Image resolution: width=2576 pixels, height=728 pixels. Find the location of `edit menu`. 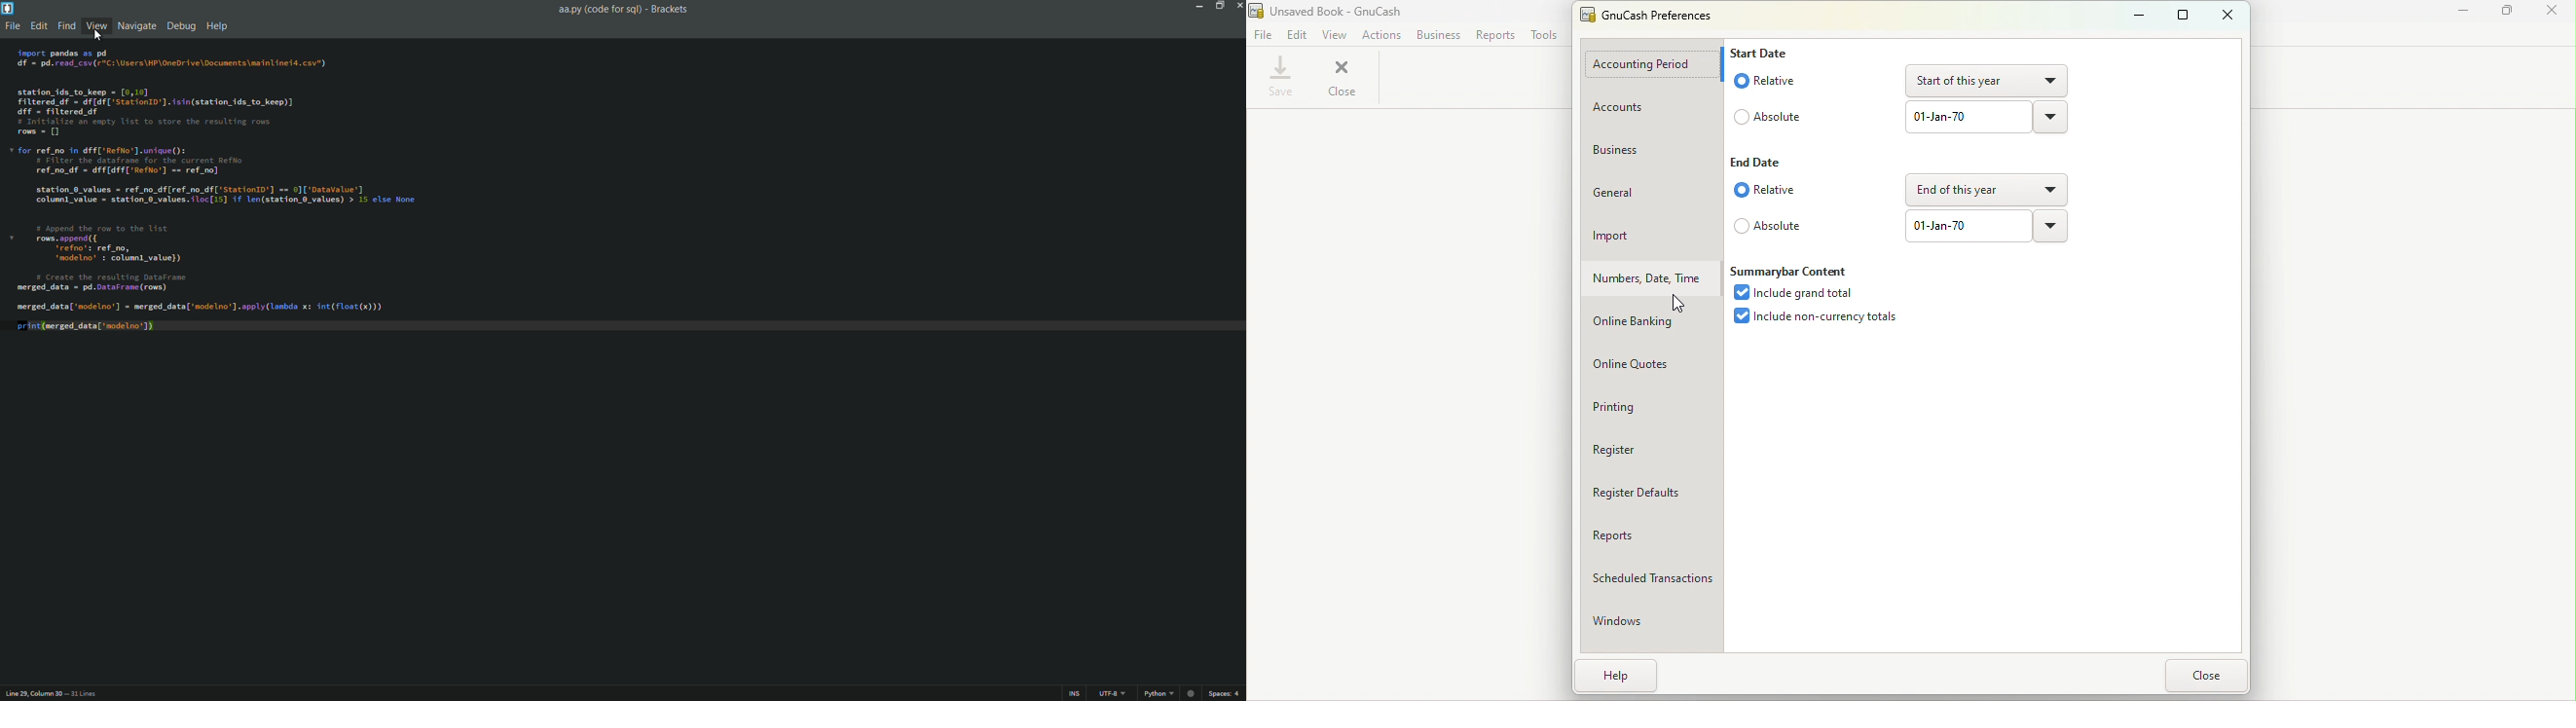

edit menu is located at coordinates (39, 25).